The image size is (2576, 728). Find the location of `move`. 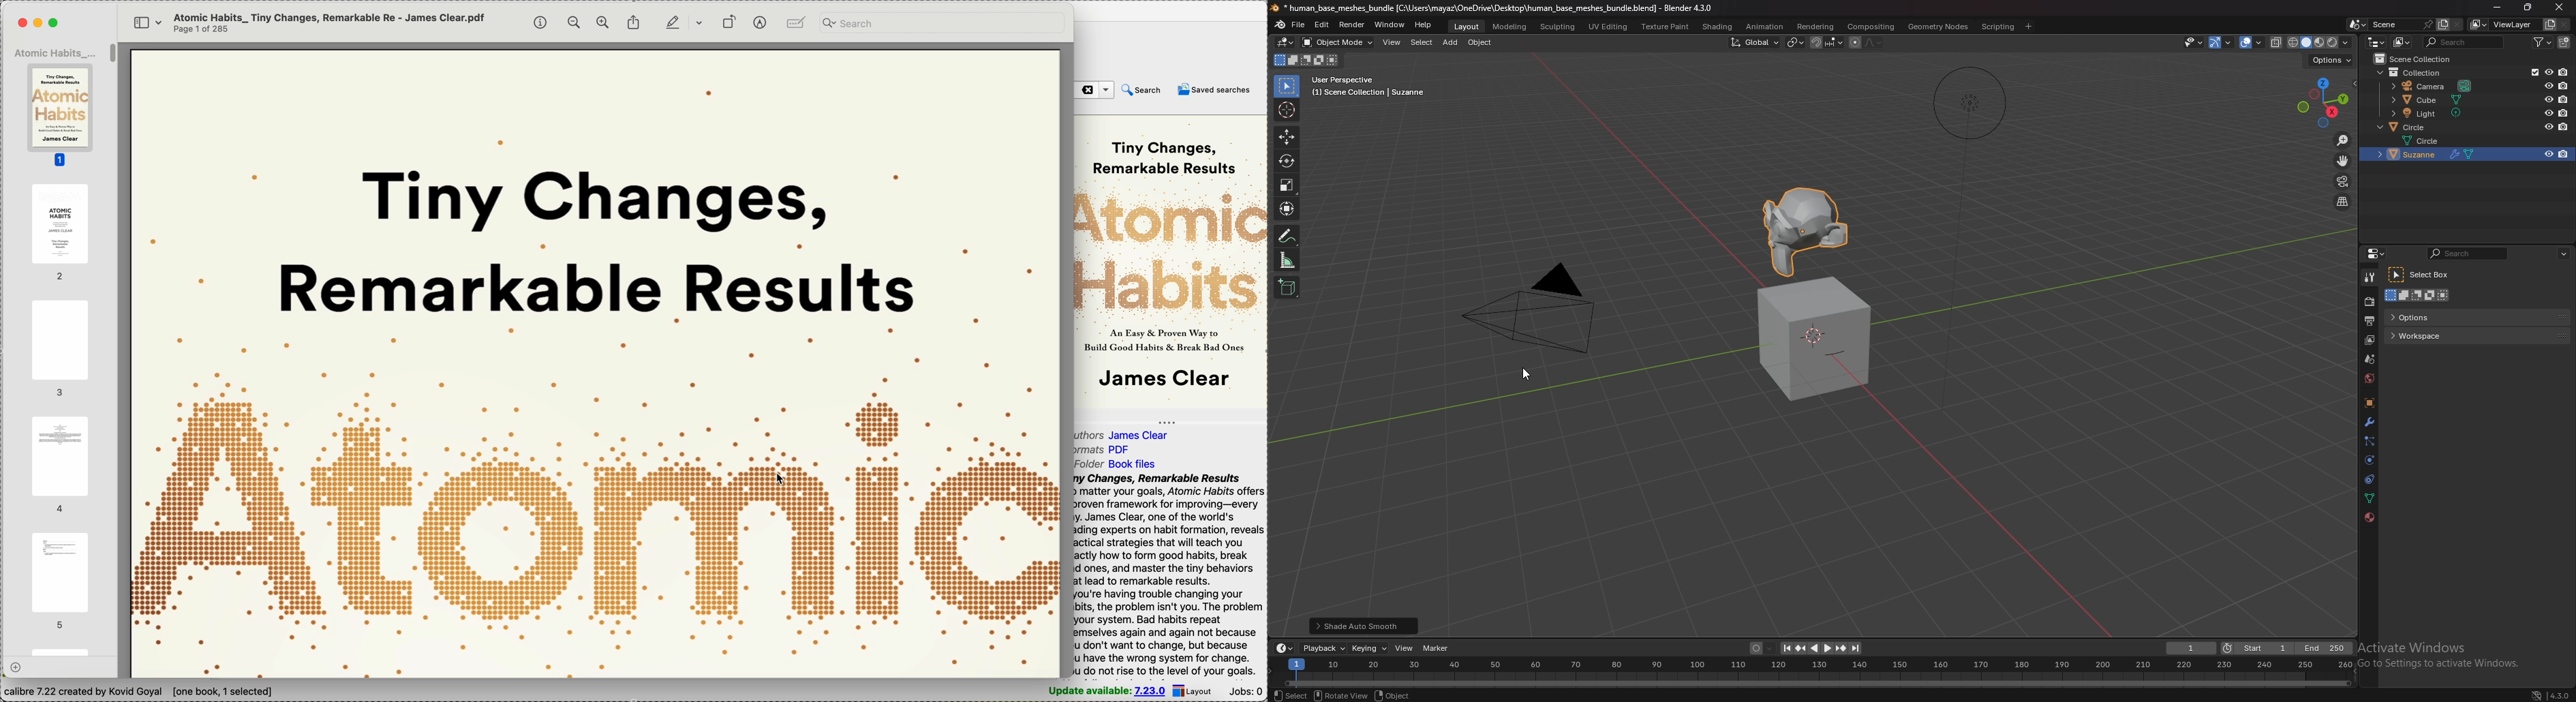

move is located at coordinates (1287, 137).